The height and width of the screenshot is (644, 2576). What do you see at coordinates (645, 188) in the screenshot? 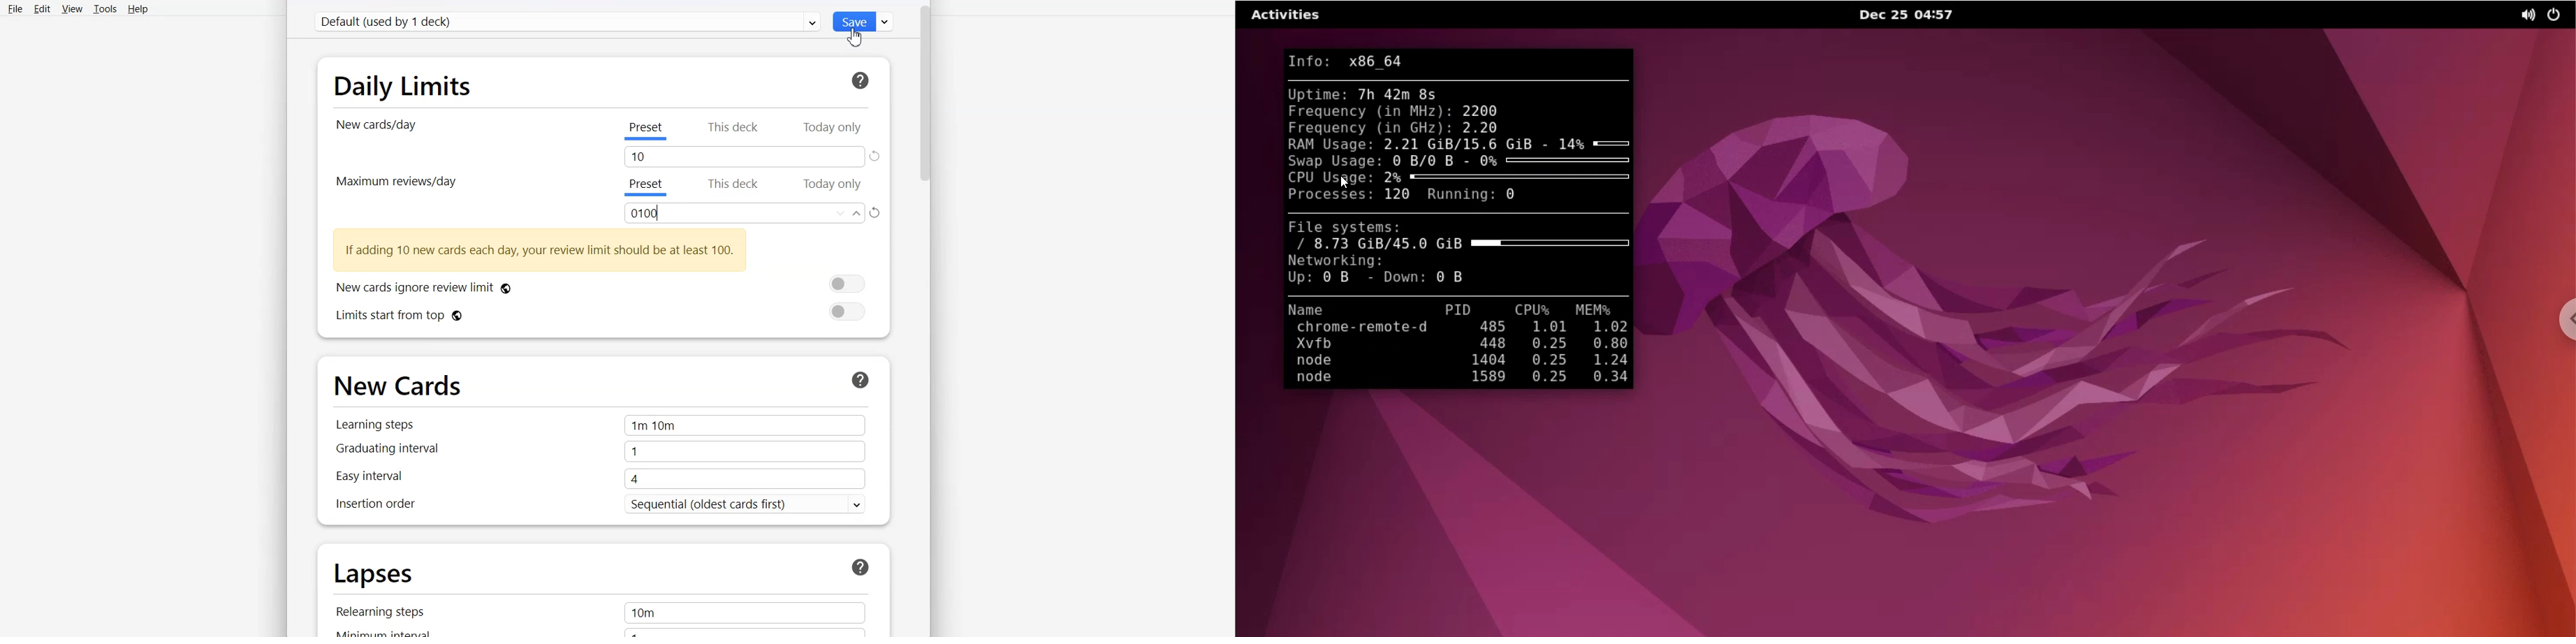
I see `Preset` at bounding box center [645, 188].